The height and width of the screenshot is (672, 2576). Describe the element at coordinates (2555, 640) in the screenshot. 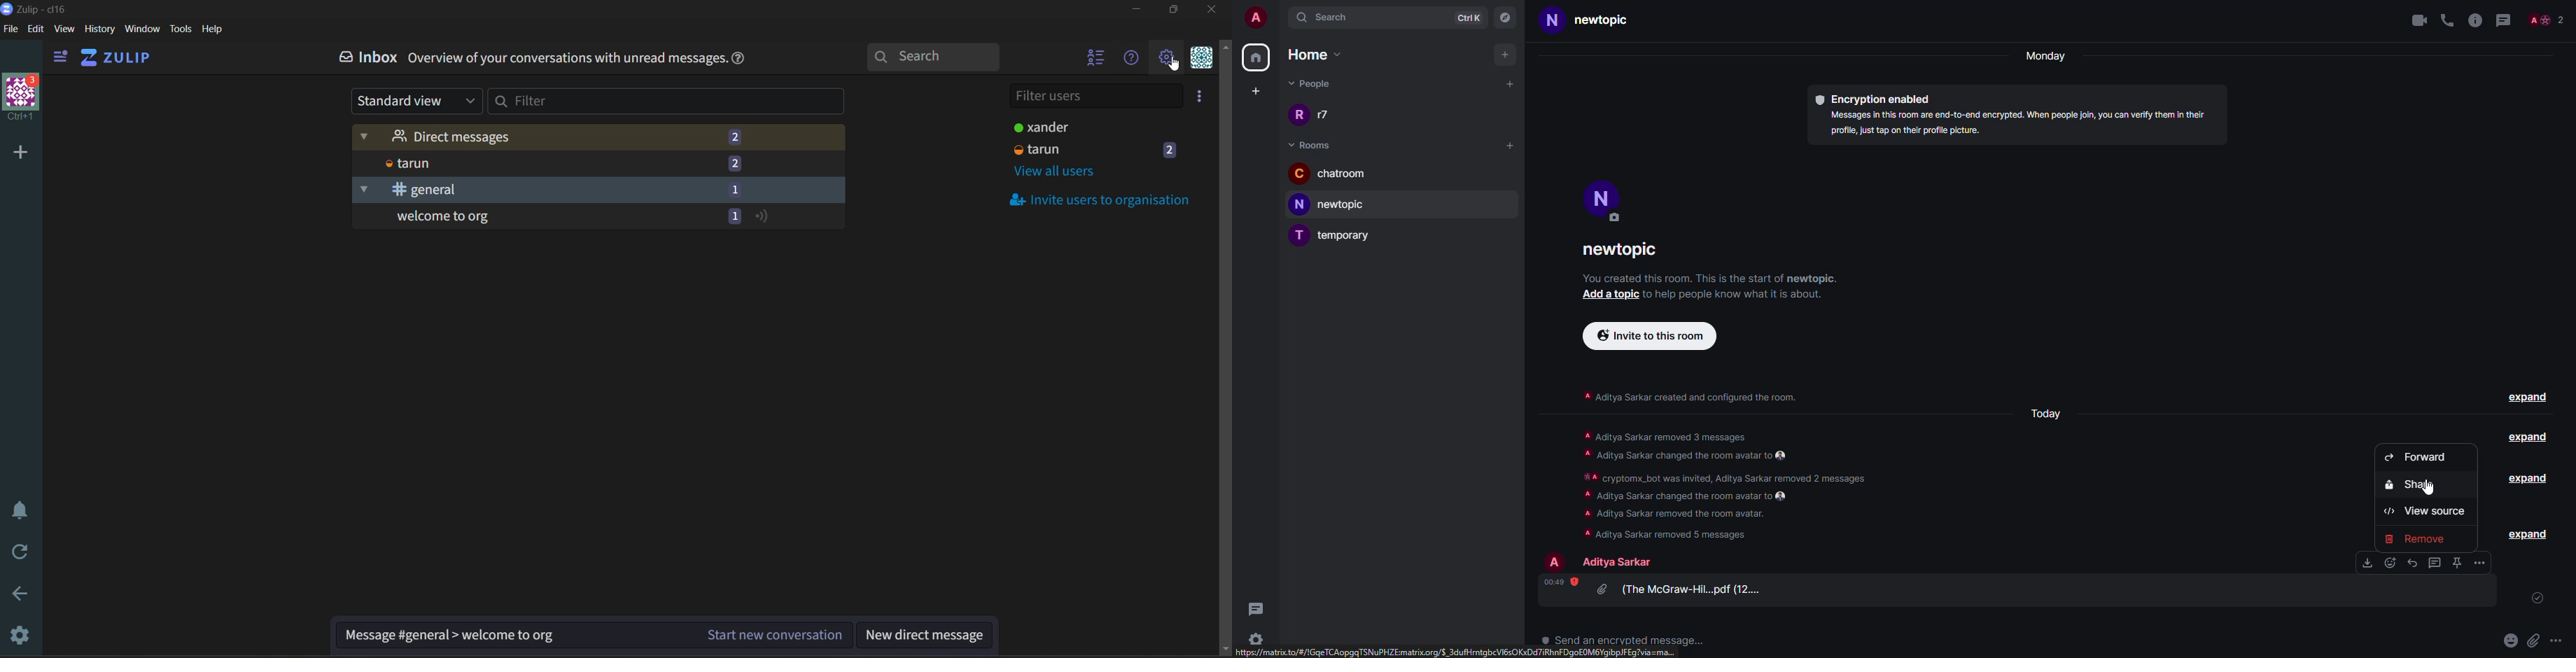

I see `more` at that location.